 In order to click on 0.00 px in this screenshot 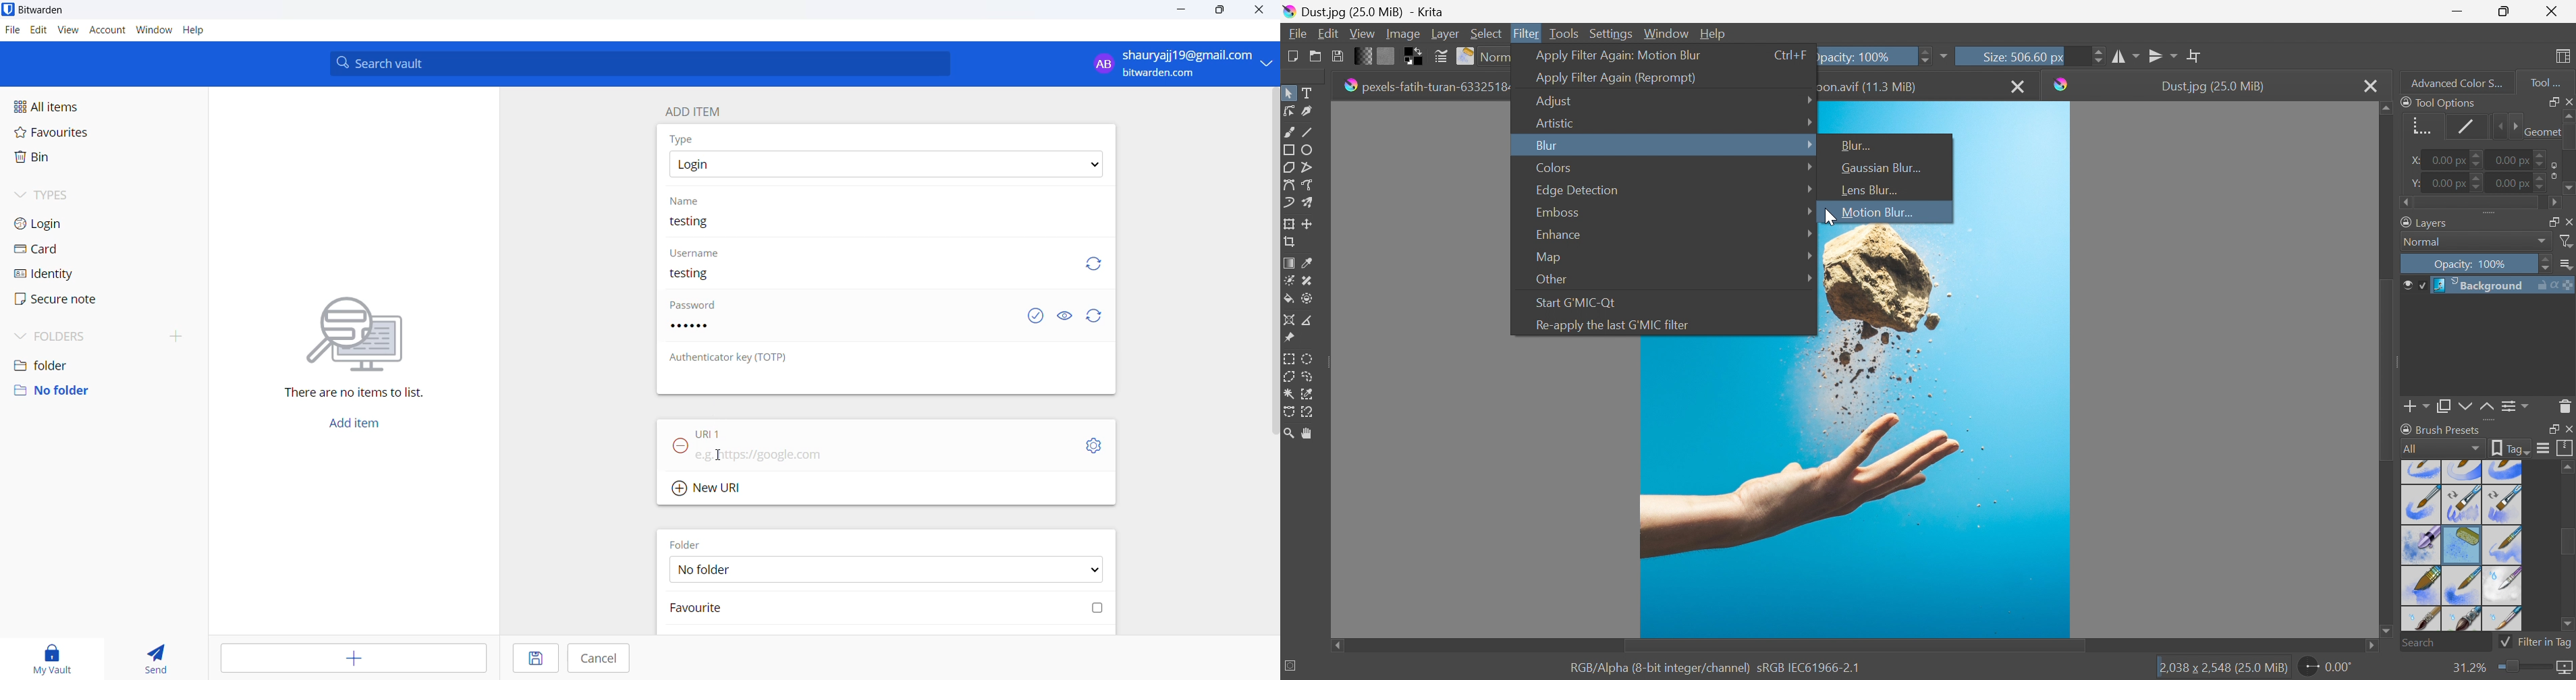, I will do `click(2446, 161)`.